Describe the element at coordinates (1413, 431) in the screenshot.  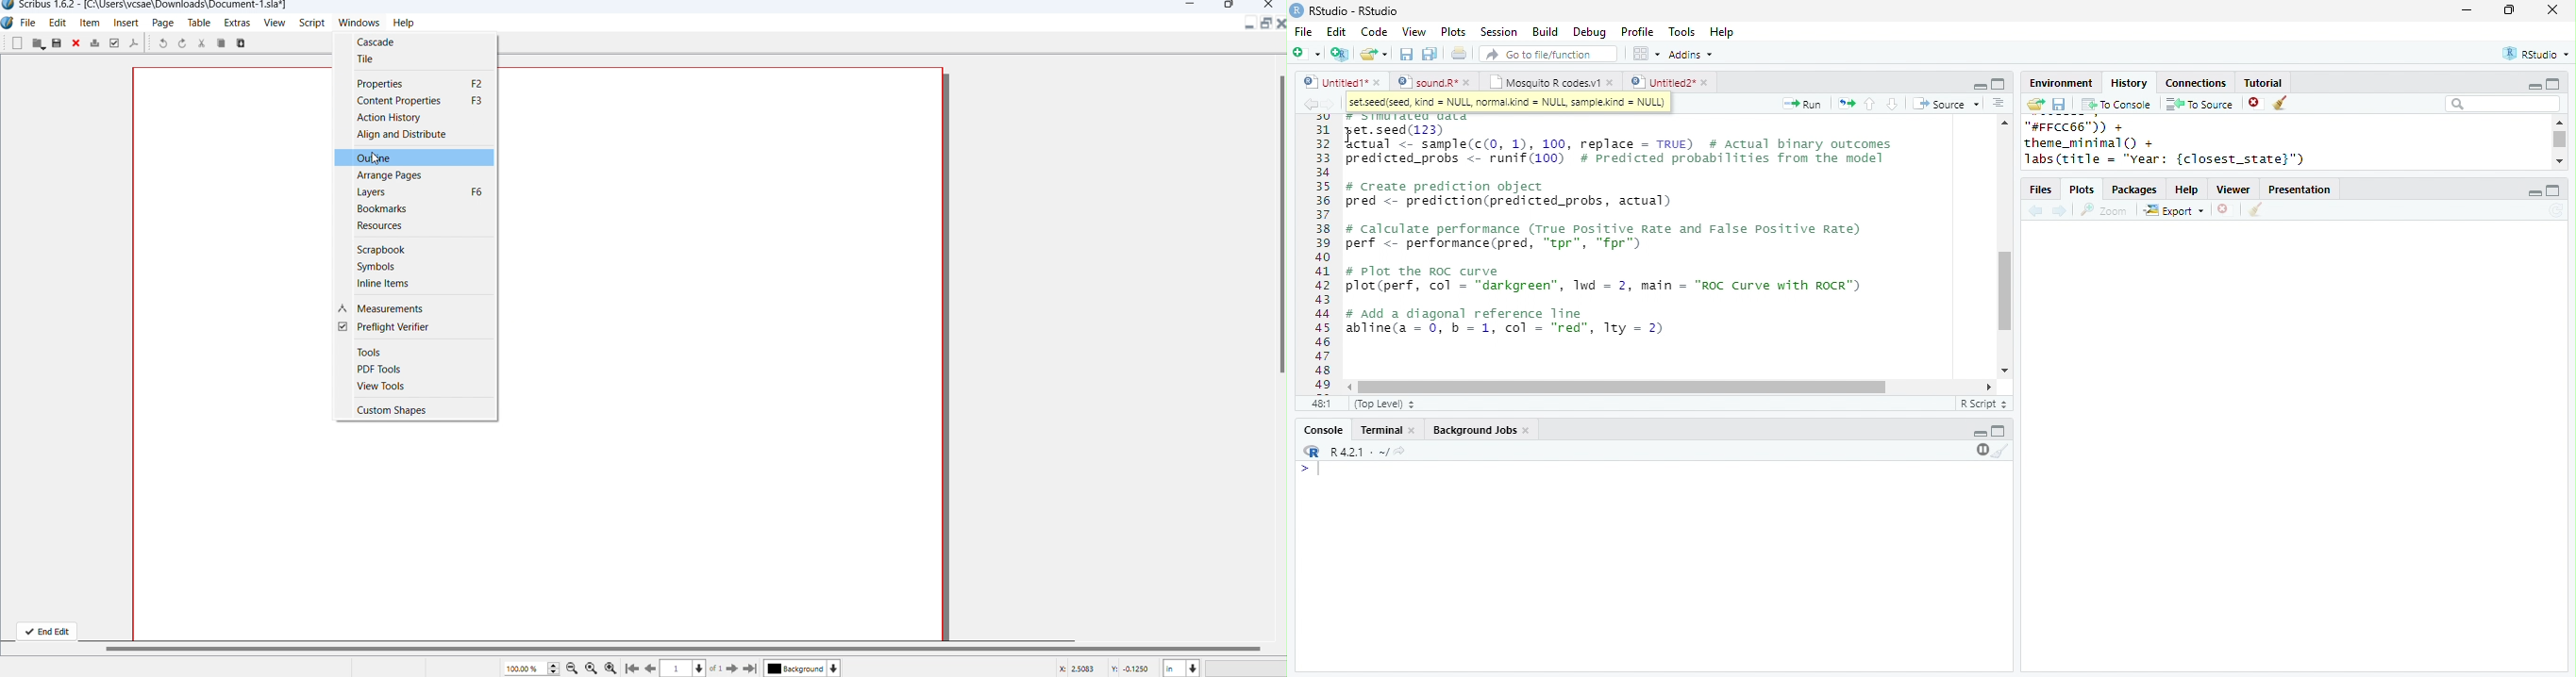
I see `close` at that location.